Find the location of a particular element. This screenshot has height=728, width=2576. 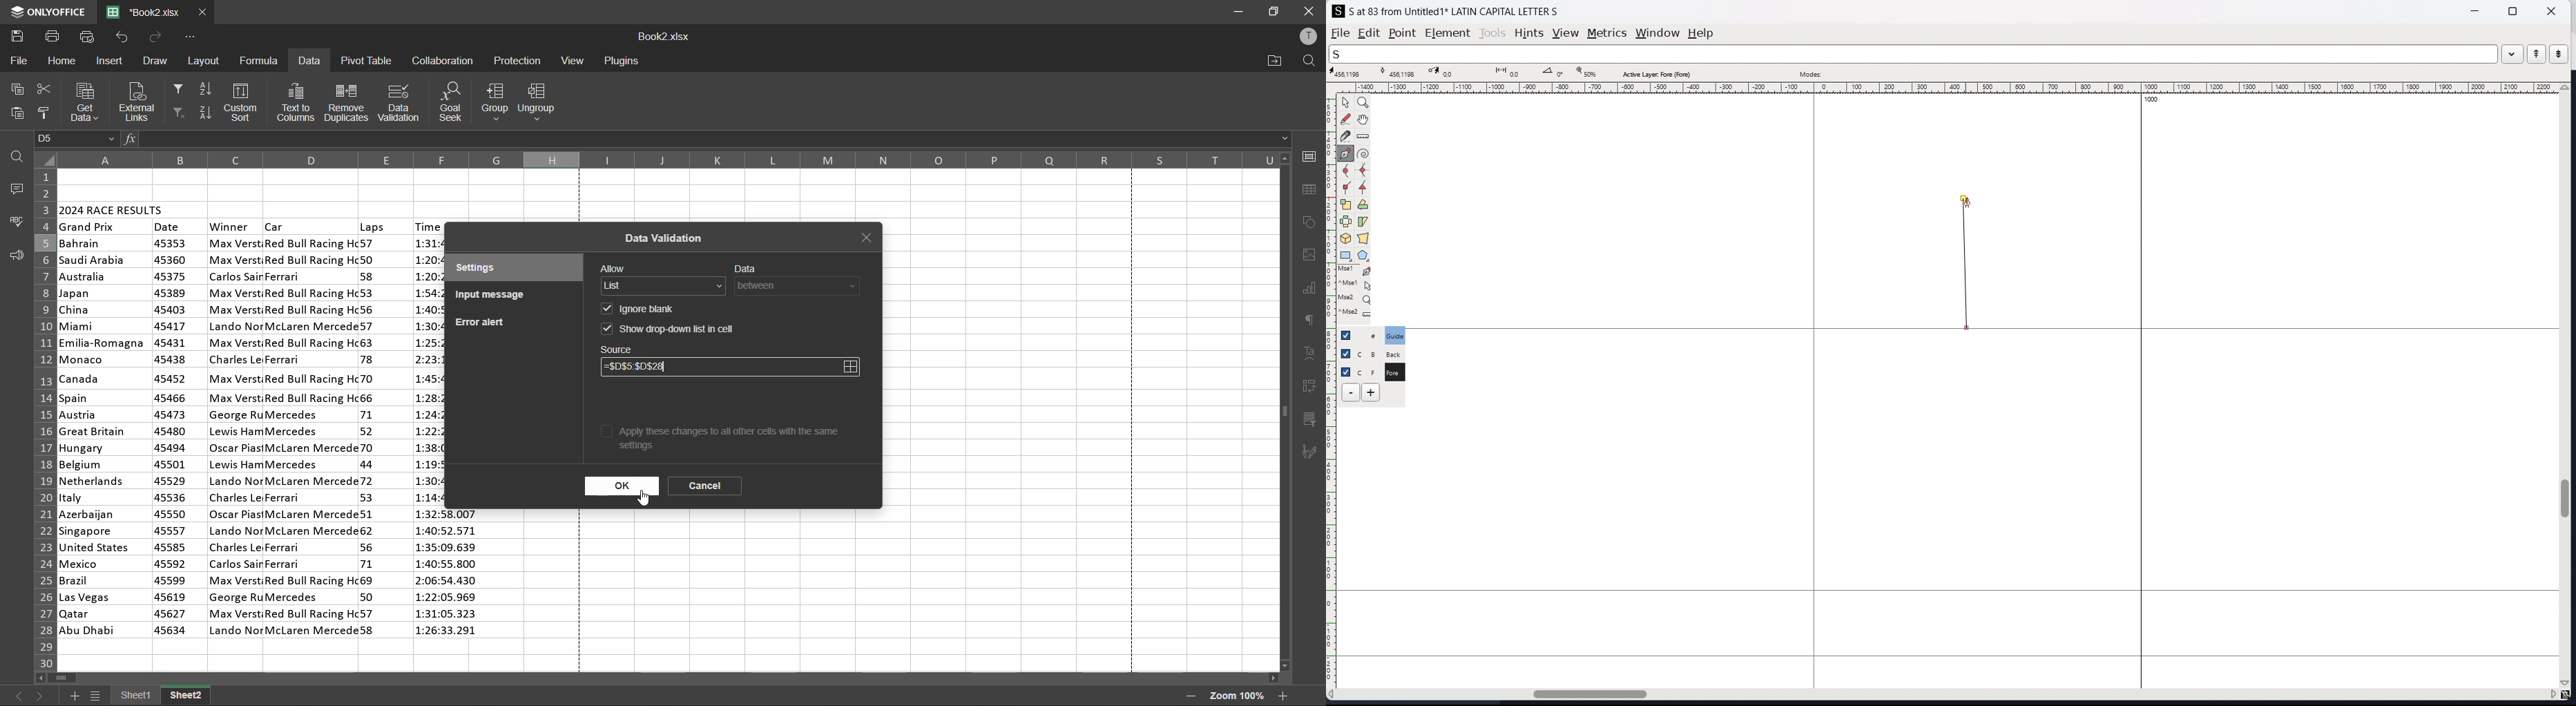

laps is located at coordinates (370, 439).